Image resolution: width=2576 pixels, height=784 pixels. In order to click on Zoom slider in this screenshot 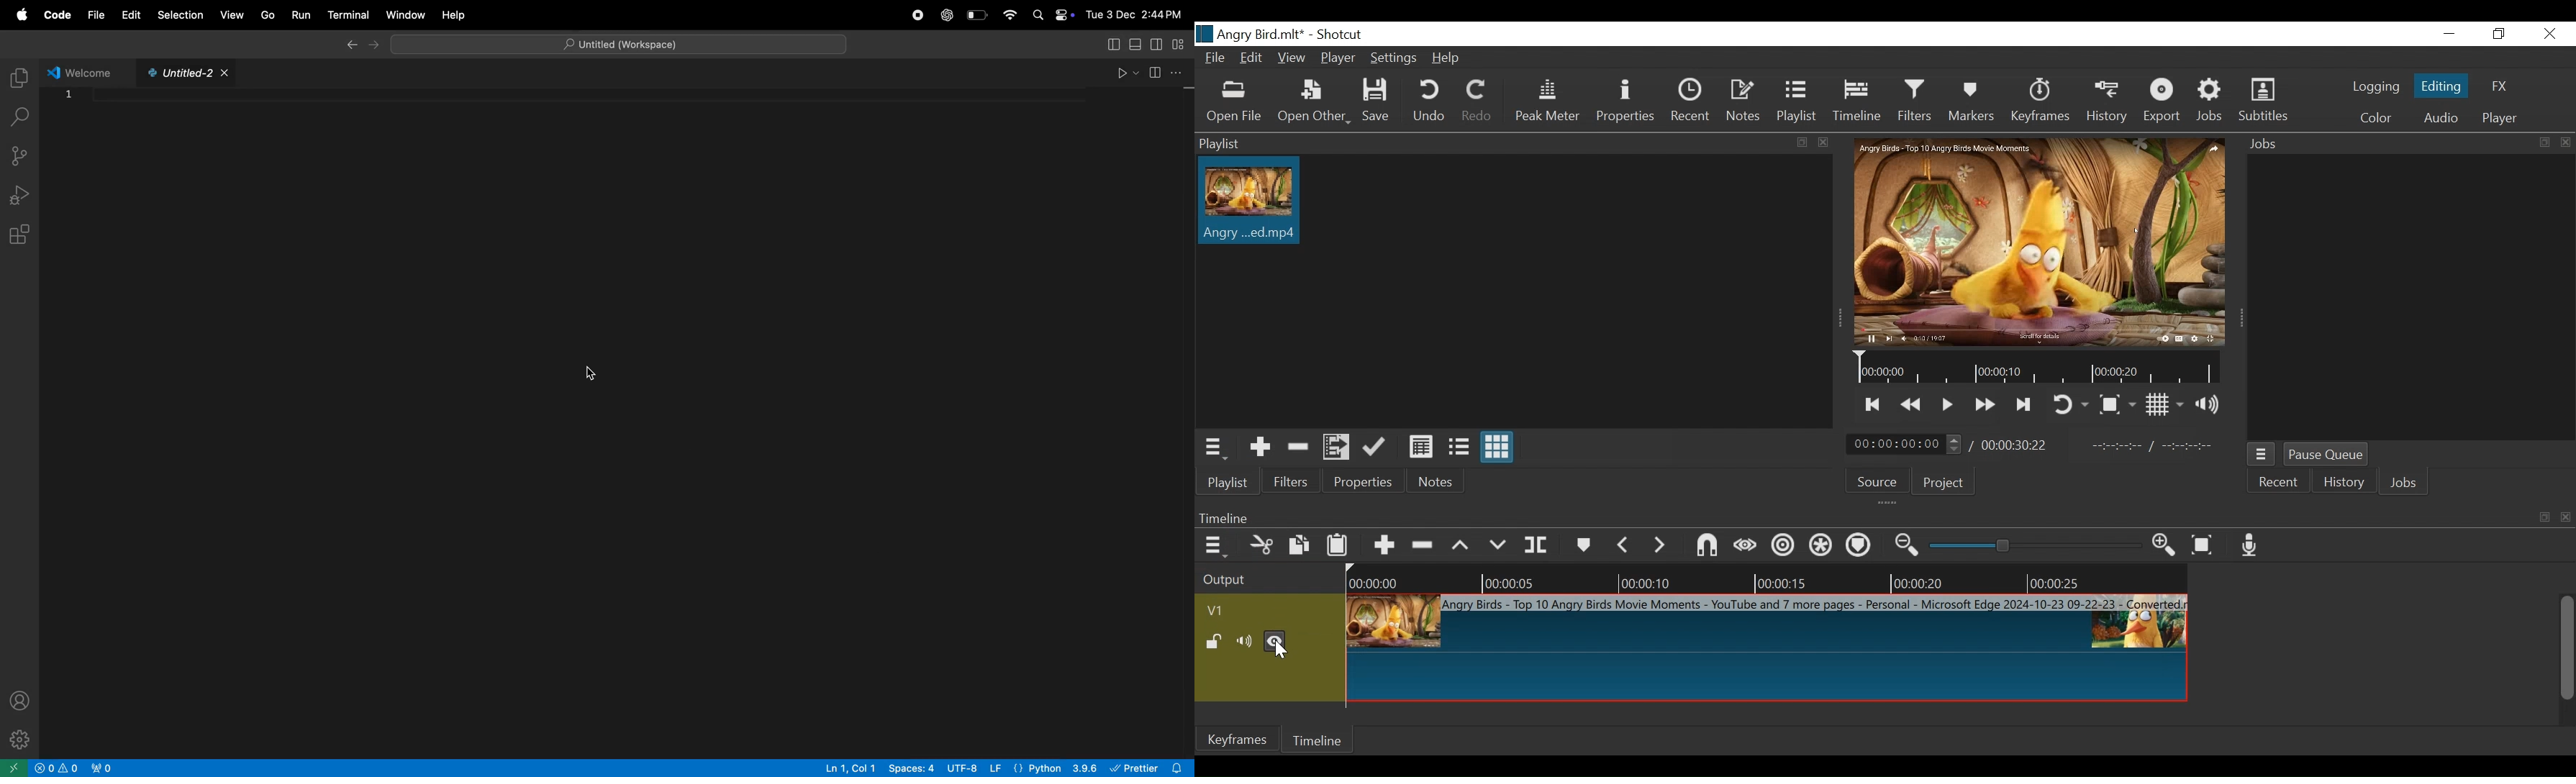, I will do `click(2036, 545)`.